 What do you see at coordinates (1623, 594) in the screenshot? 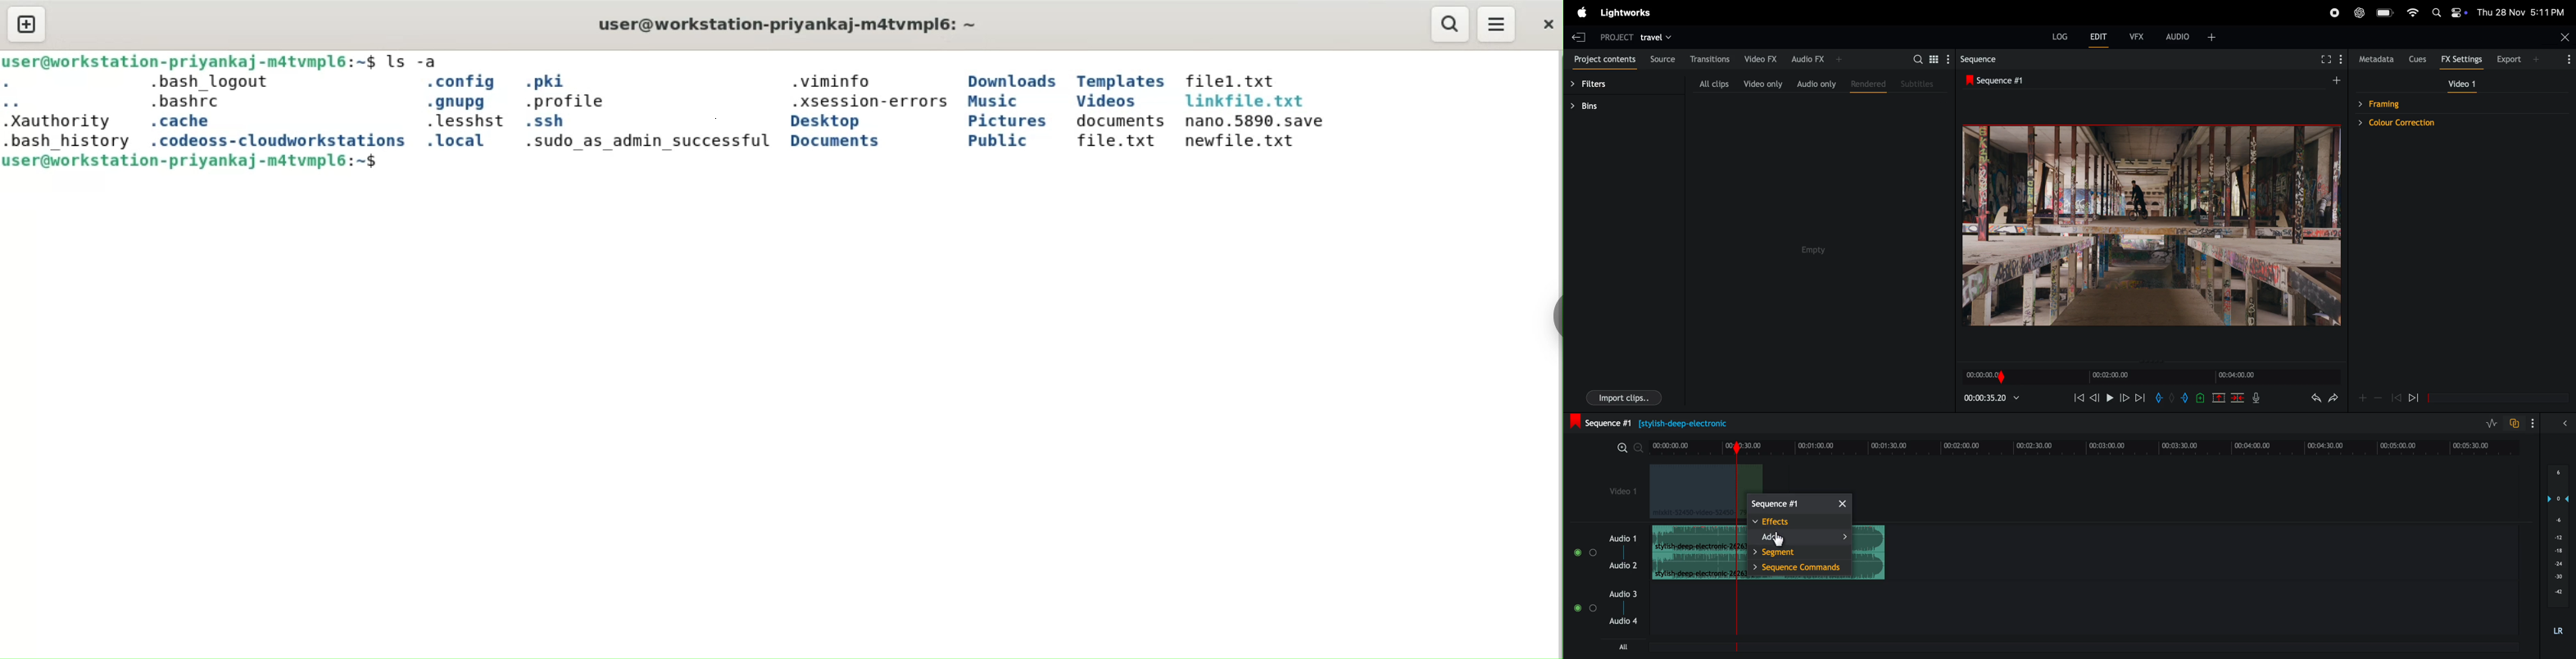
I see `Audio 3` at bounding box center [1623, 594].